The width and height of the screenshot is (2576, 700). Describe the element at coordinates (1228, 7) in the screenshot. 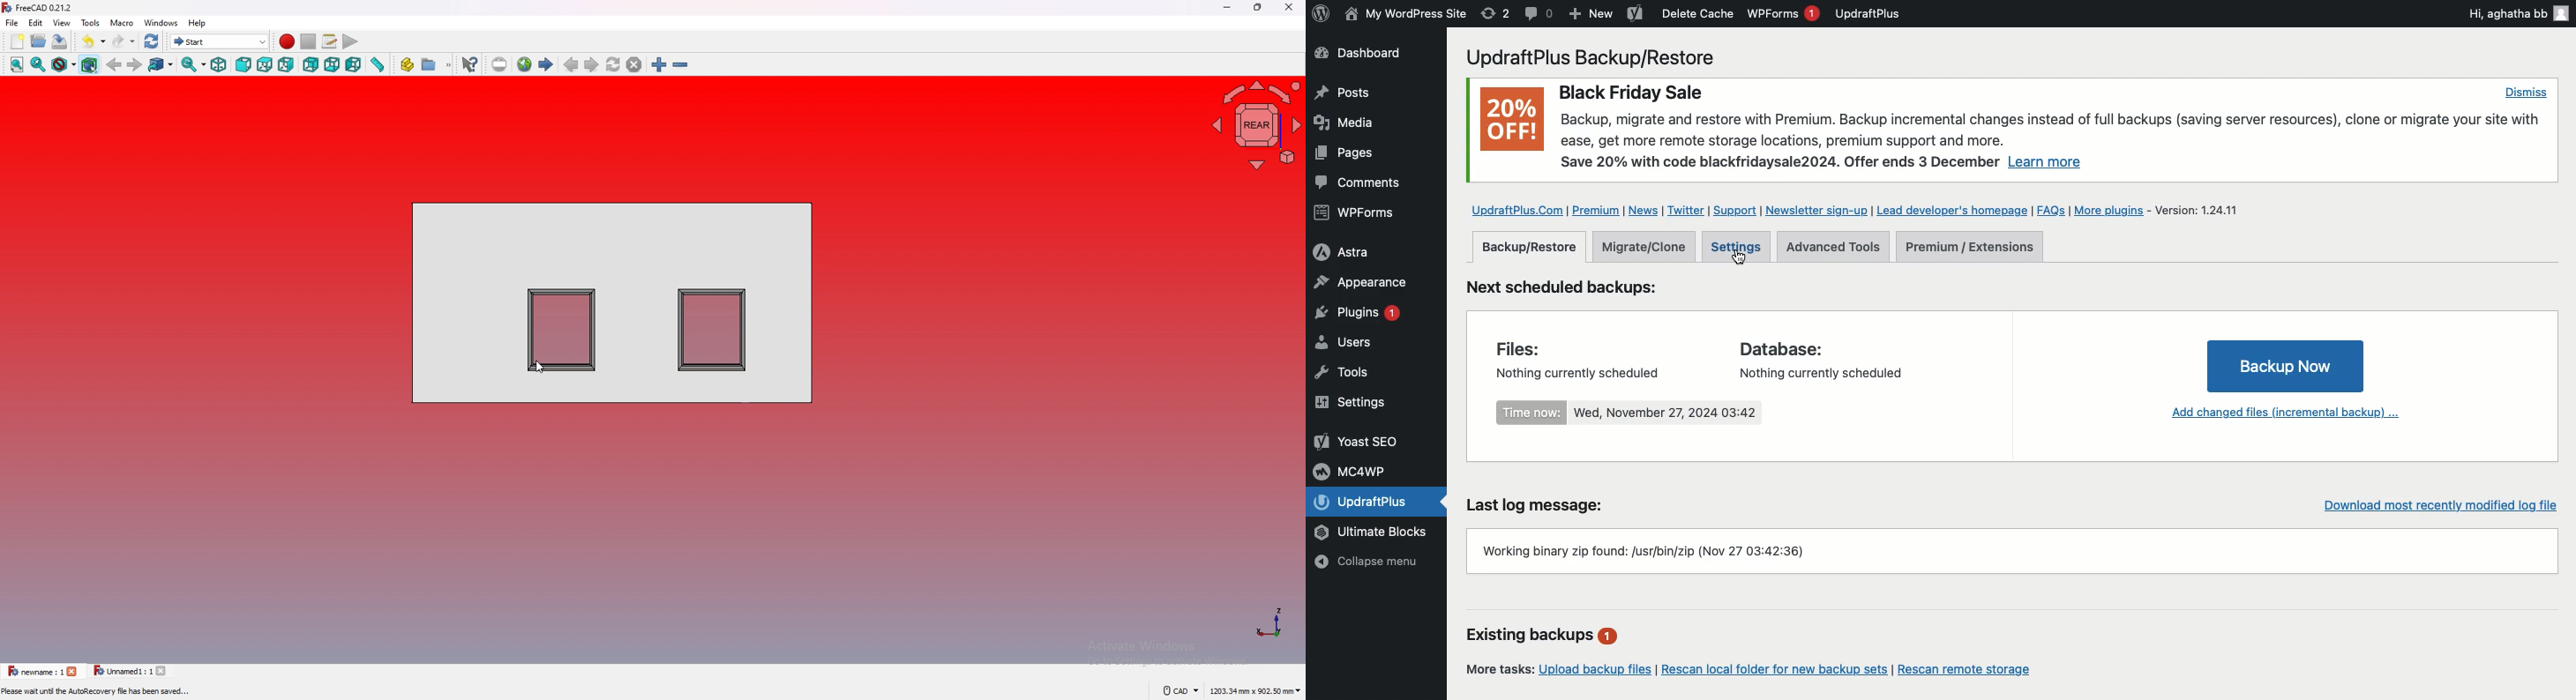

I see `minimize` at that location.